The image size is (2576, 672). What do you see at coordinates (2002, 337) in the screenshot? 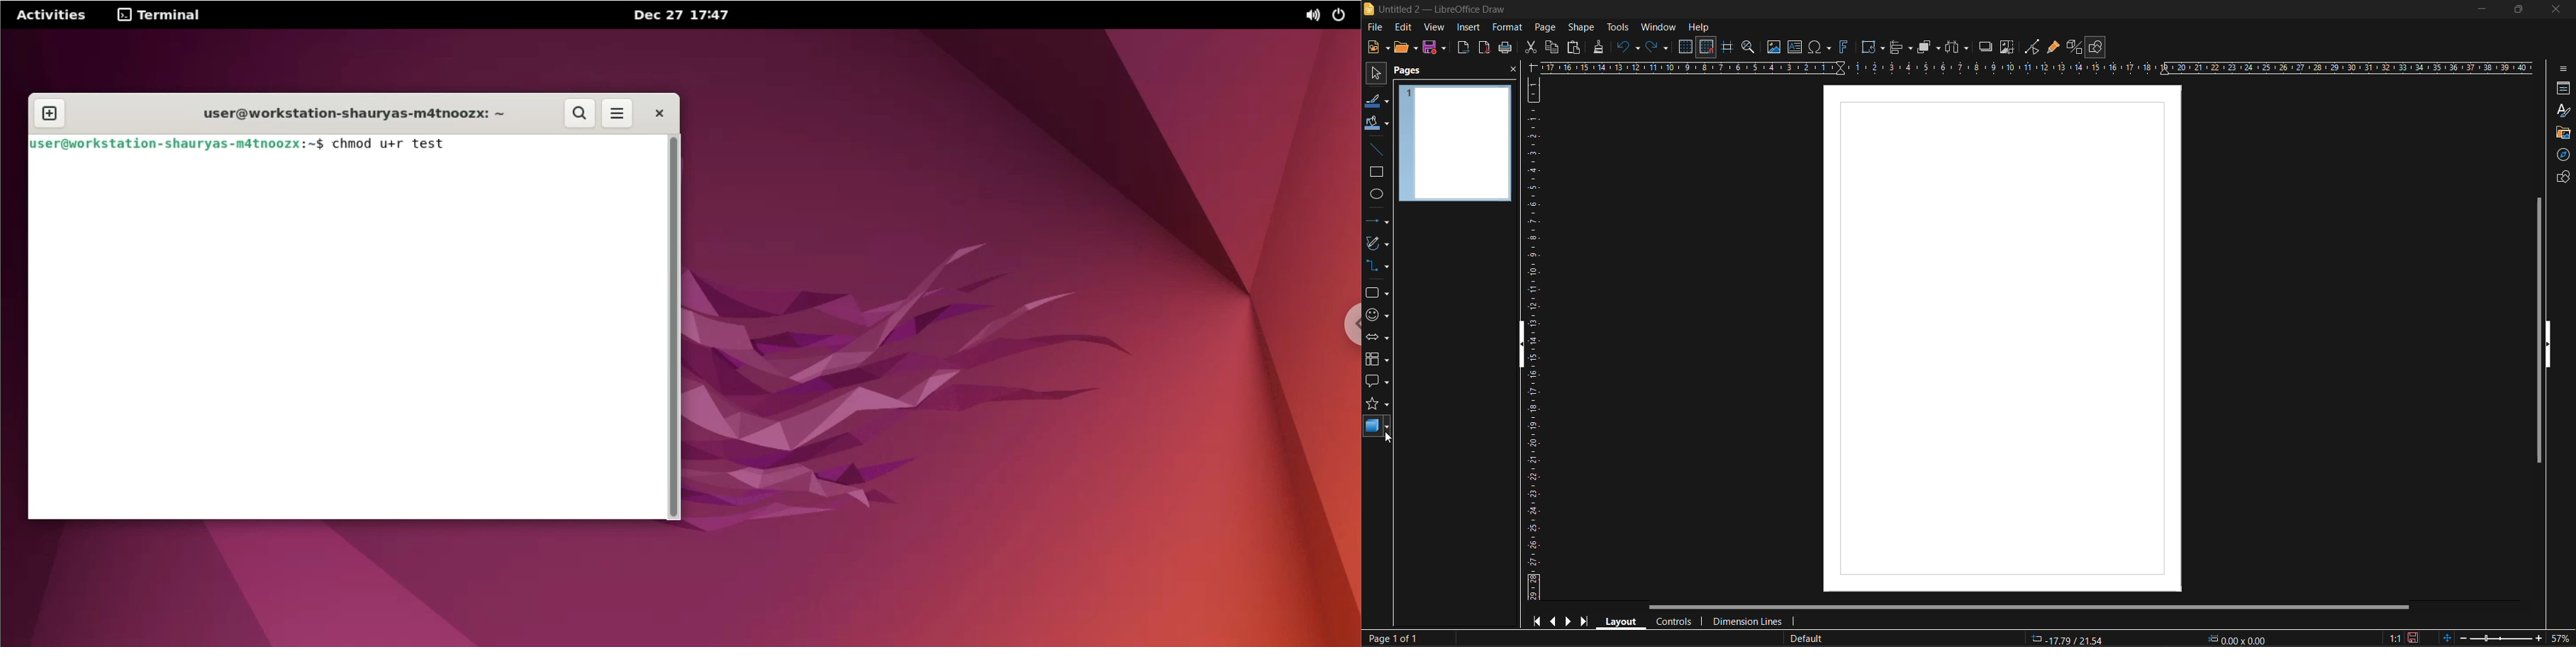
I see `working area` at bounding box center [2002, 337].